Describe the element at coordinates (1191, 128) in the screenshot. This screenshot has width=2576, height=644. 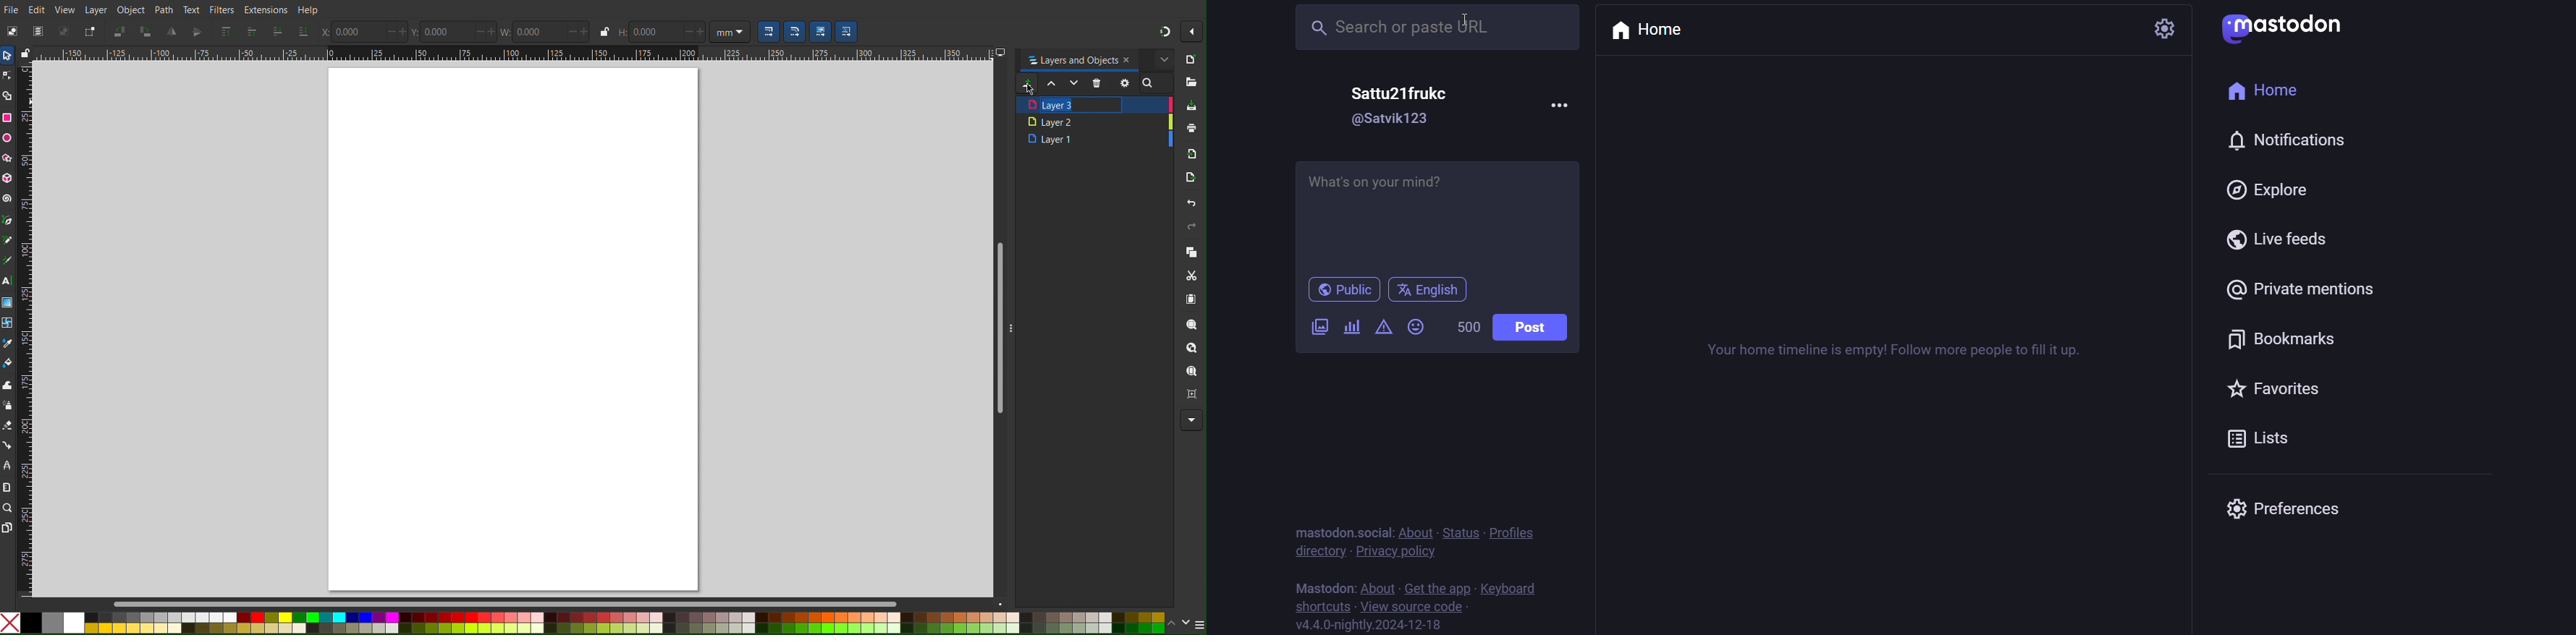
I see `Print` at that location.